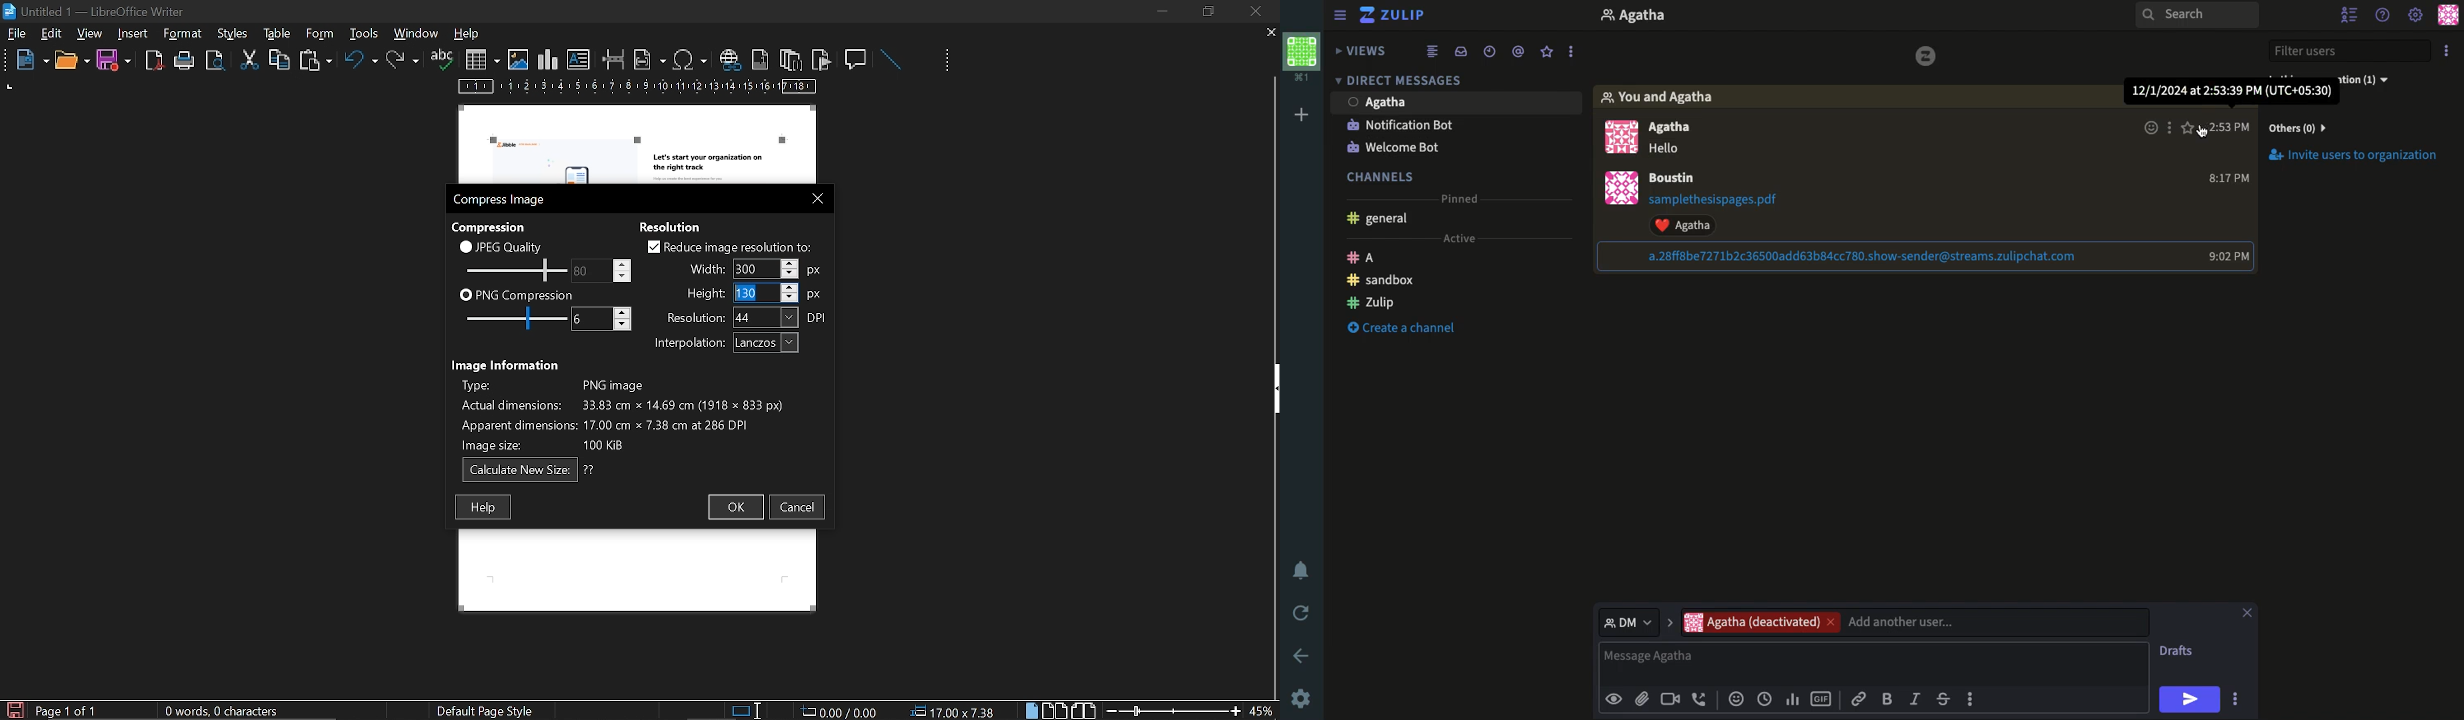 The image size is (2464, 728). Describe the element at coordinates (1263, 710) in the screenshot. I see `current zoom` at that location.